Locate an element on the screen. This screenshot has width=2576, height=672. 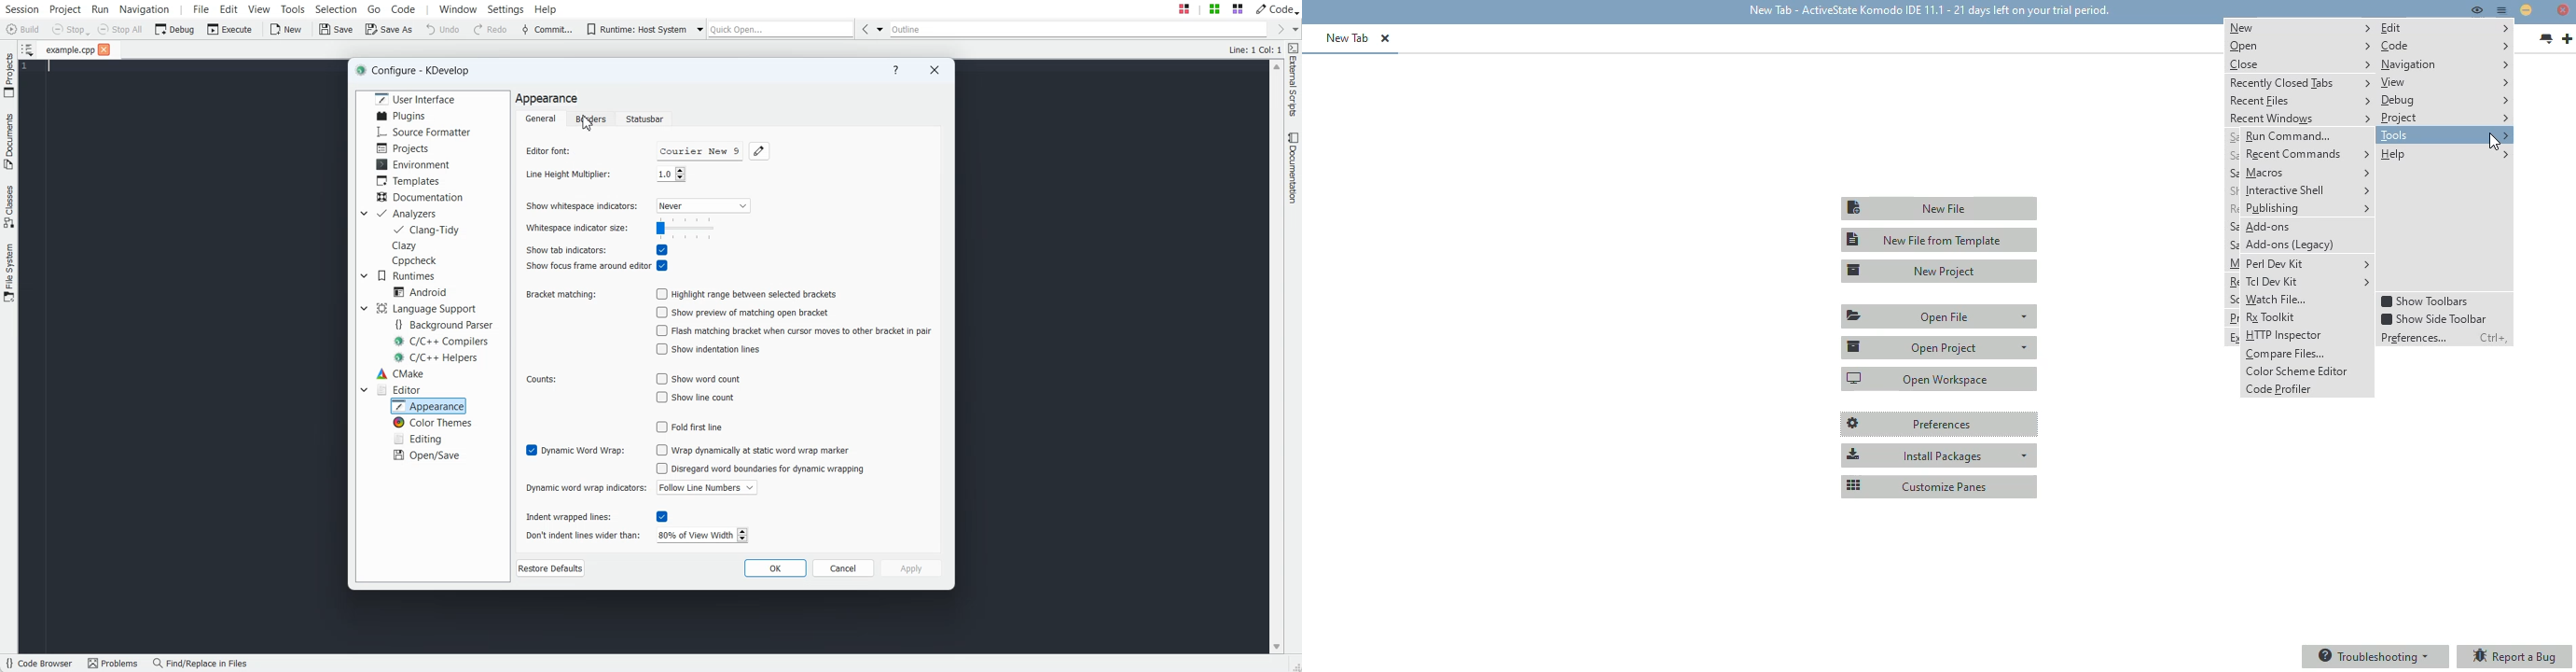
C/C++ Helpers is located at coordinates (438, 357).